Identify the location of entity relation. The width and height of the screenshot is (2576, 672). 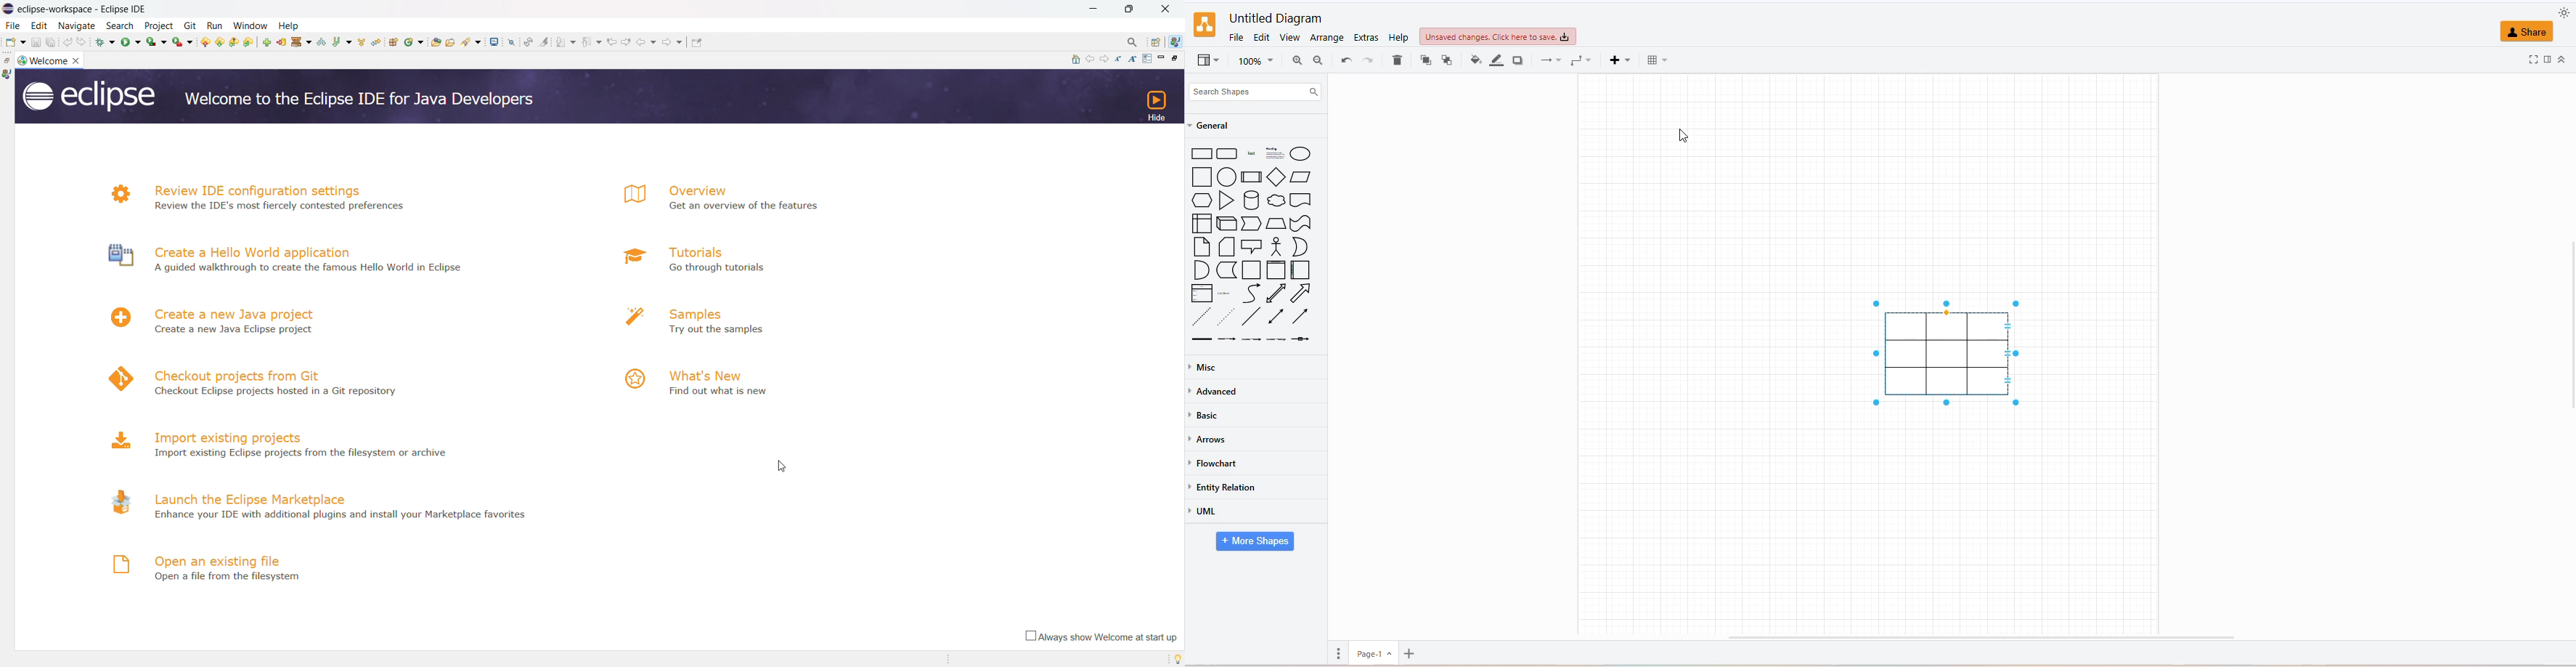
(1222, 487).